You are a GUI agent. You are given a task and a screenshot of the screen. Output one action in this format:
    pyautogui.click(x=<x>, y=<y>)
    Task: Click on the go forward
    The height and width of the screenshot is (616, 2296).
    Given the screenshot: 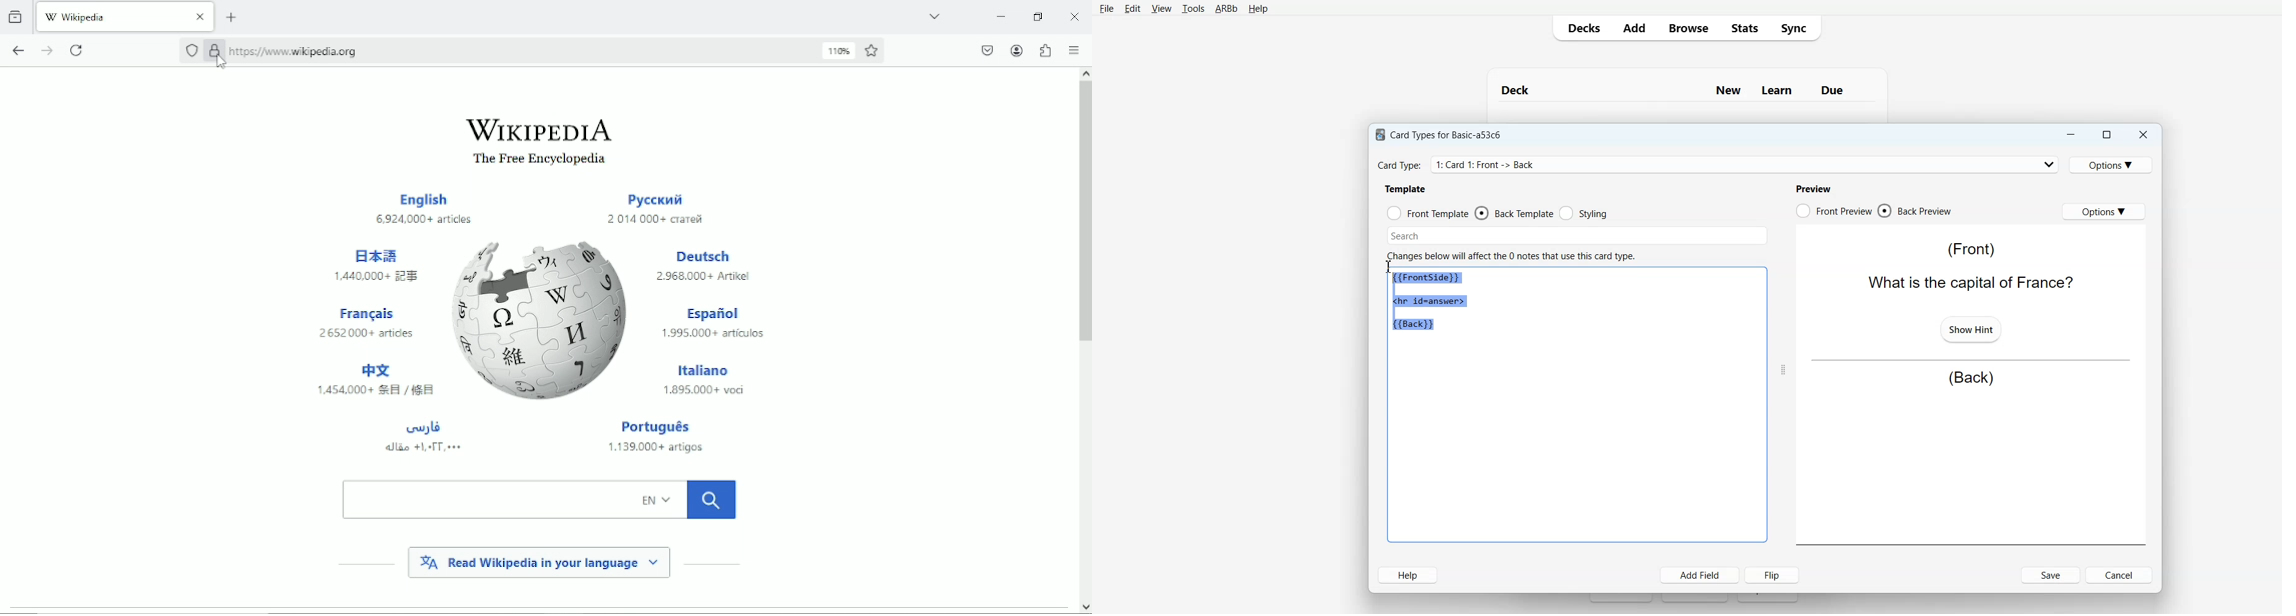 What is the action you would take?
    pyautogui.click(x=48, y=50)
    